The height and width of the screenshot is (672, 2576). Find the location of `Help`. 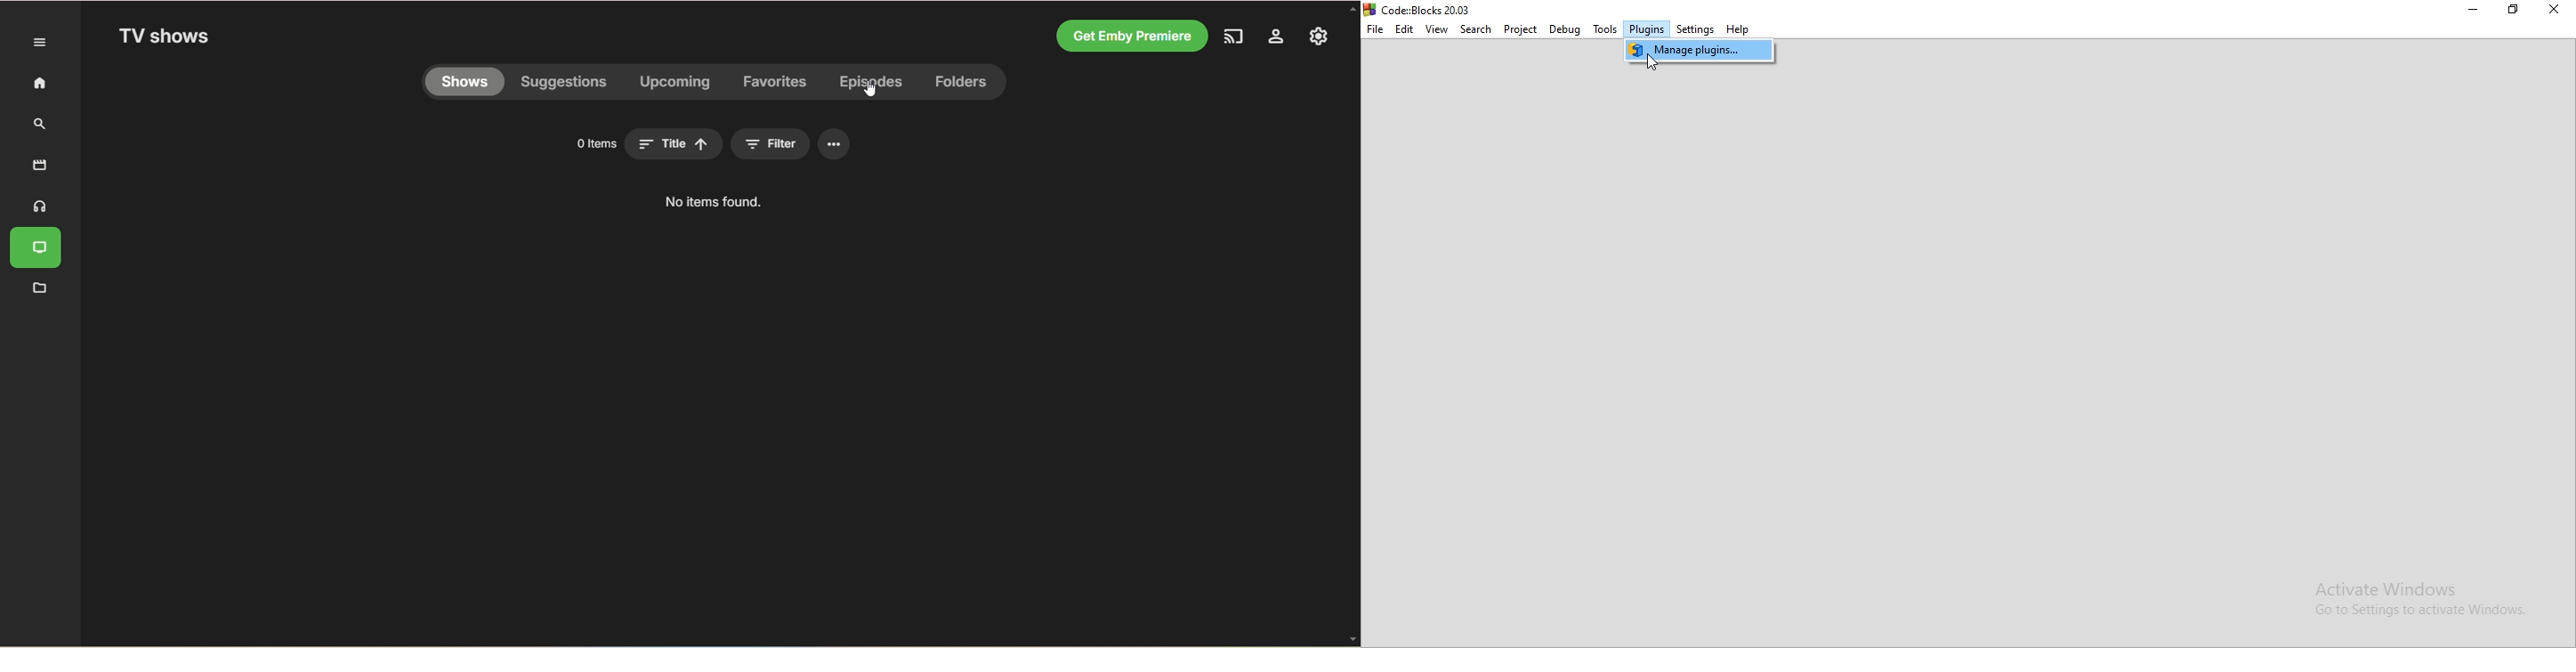

Help is located at coordinates (1739, 30).